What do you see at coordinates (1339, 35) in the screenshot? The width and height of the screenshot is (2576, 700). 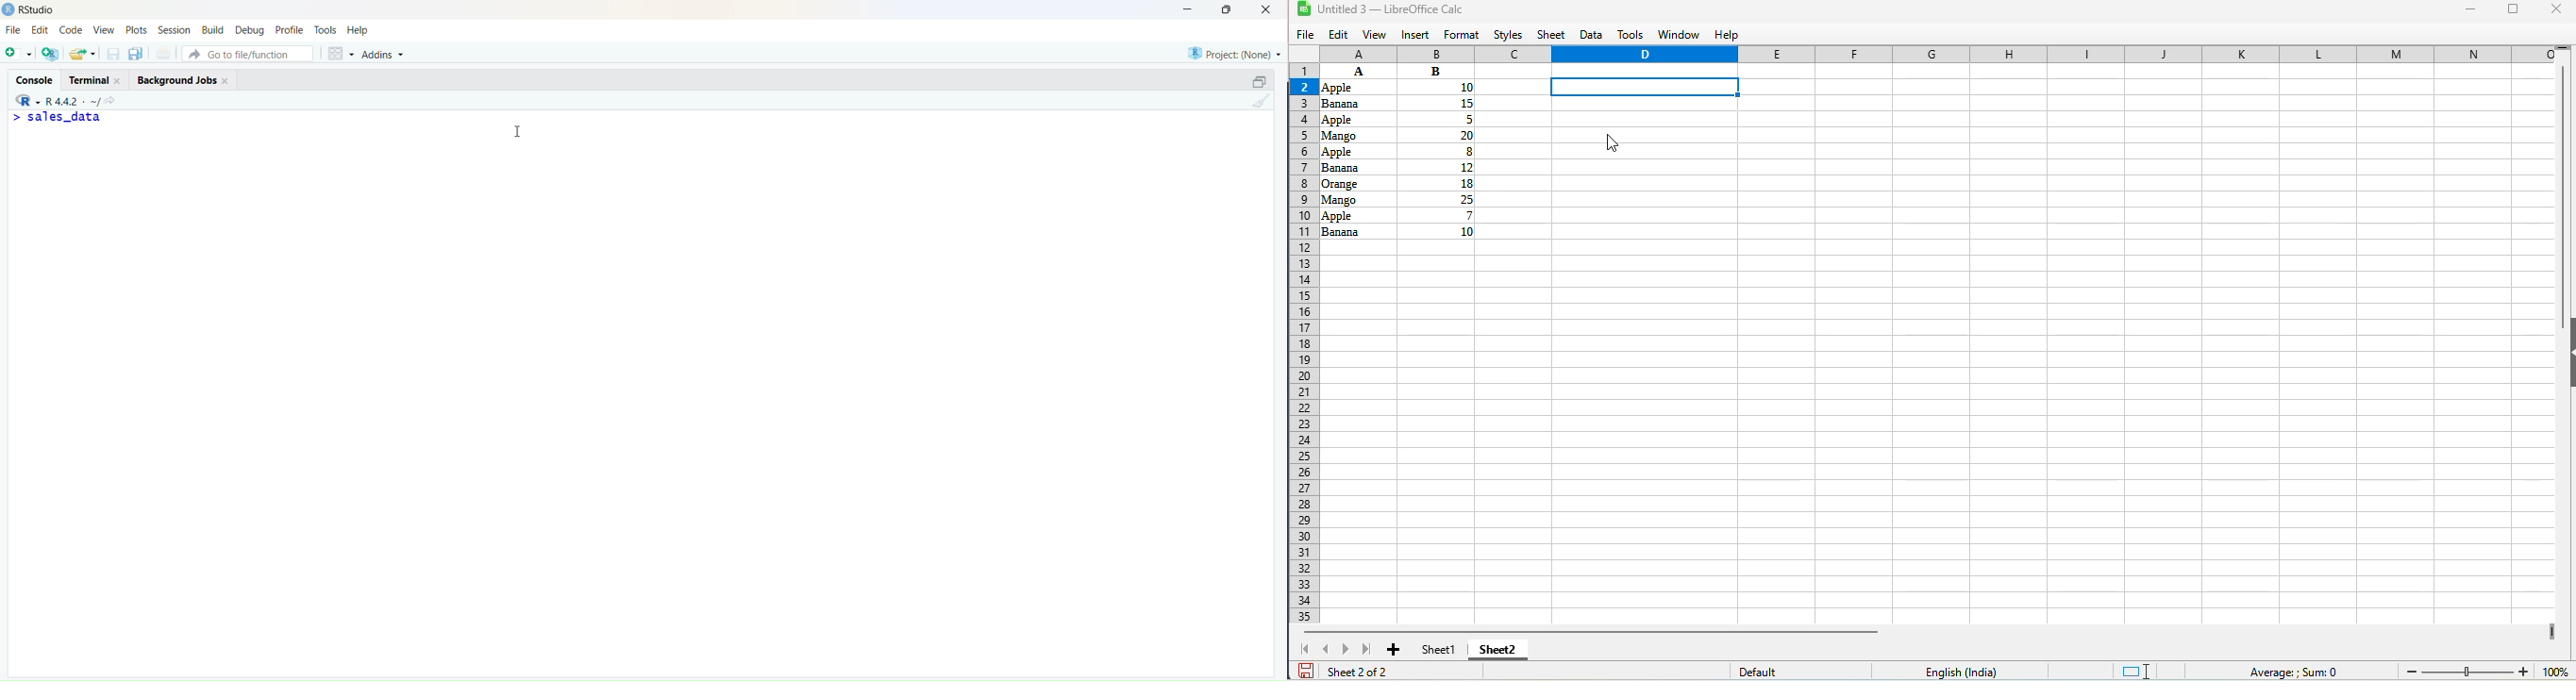 I see `edit` at bounding box center [1339, 35].